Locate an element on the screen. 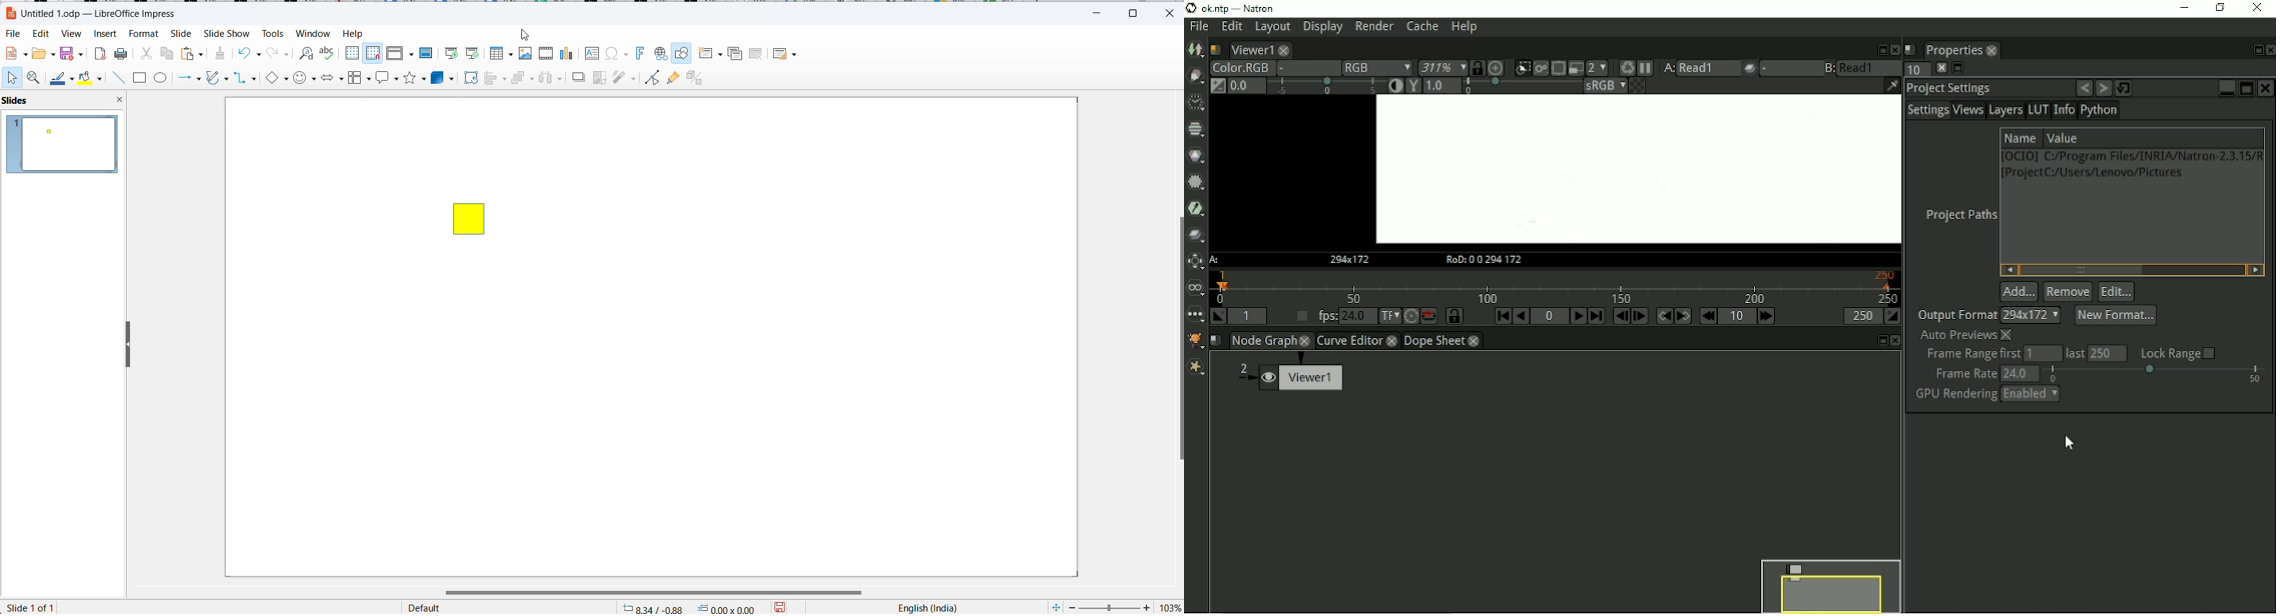  Display grid is located at coordinates (352, 52).